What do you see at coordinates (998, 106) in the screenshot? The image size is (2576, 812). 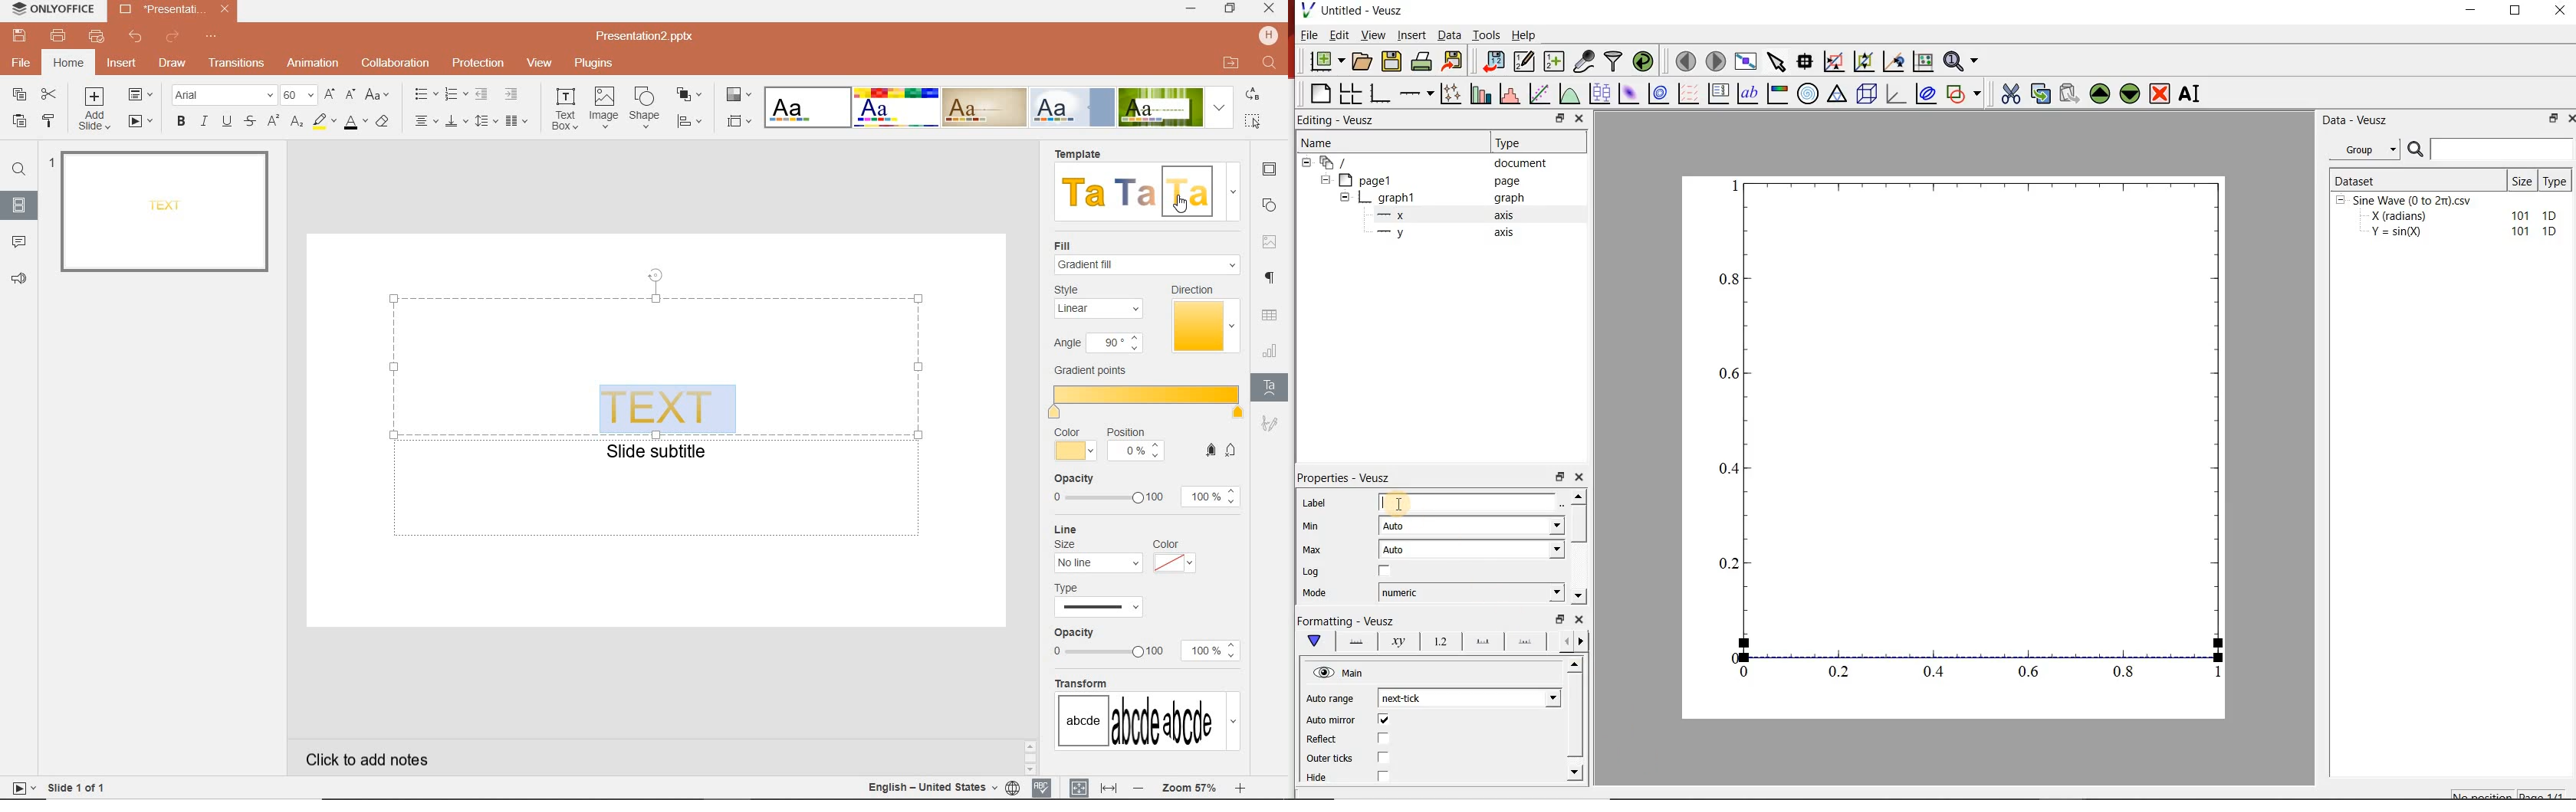 I see `TEXT EFFECTS` at bounding box center [998, 106].